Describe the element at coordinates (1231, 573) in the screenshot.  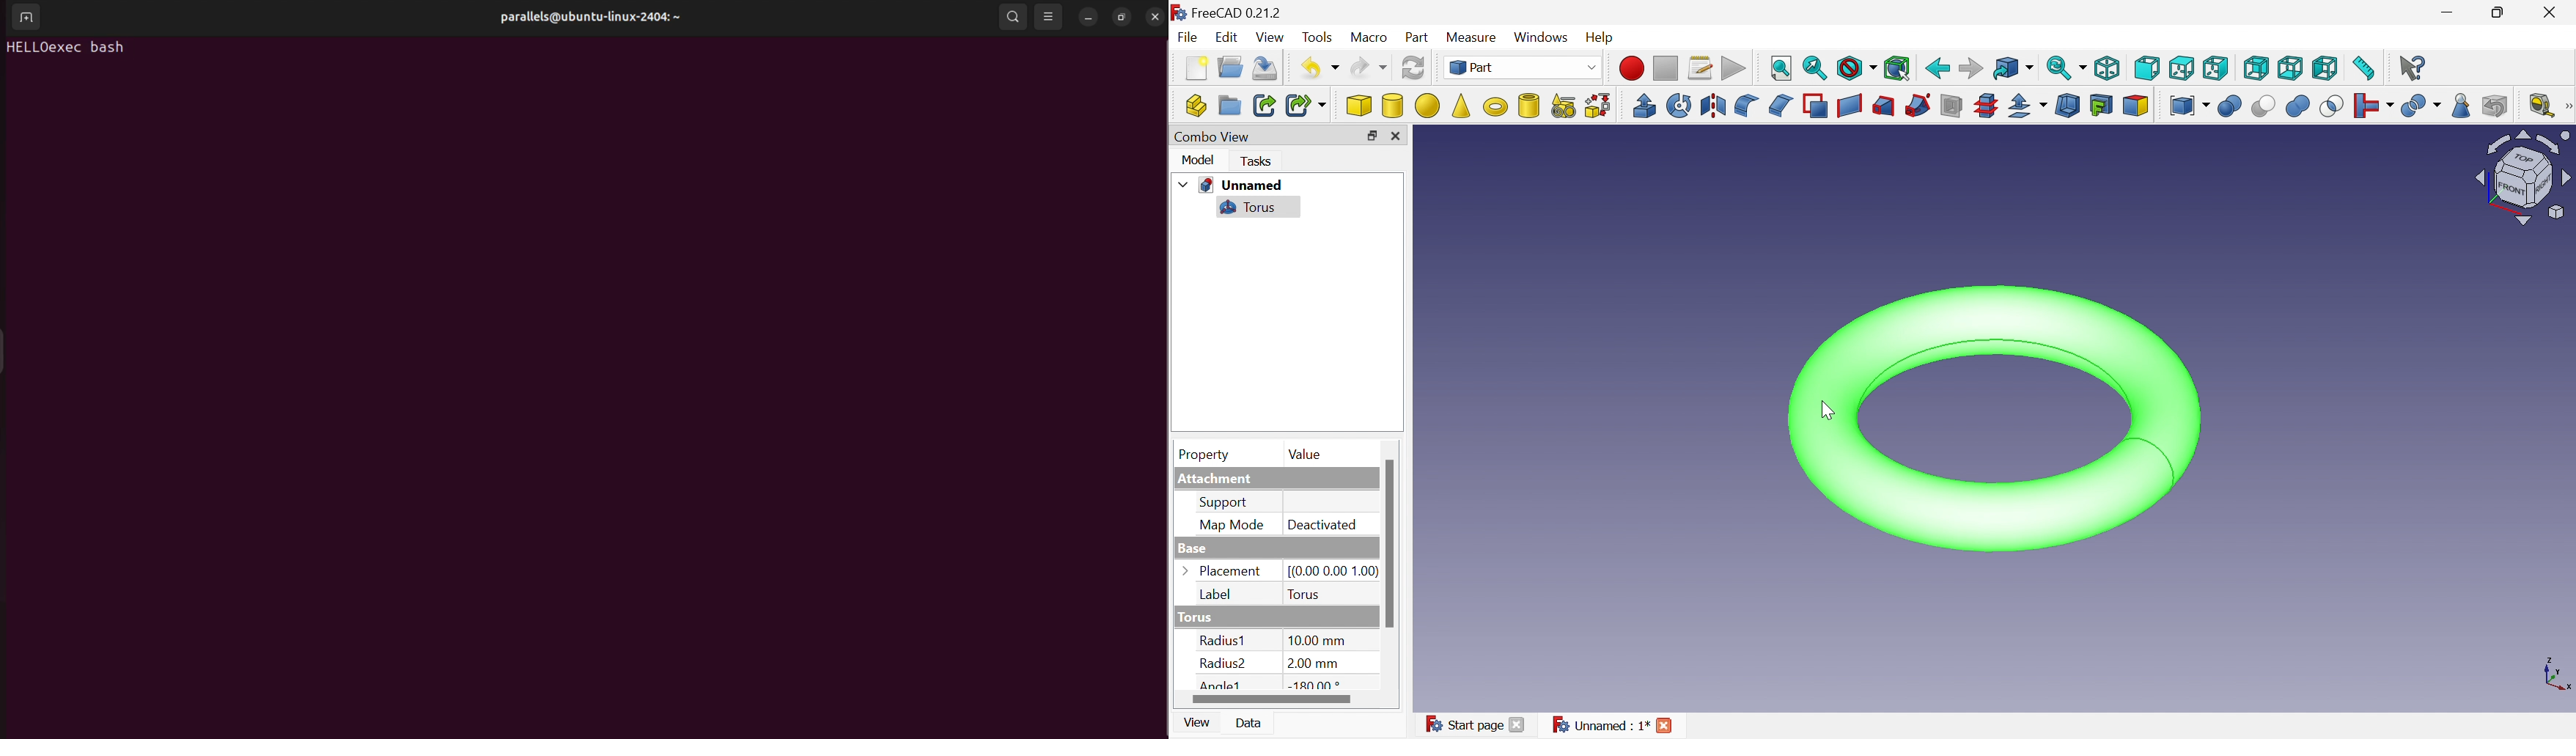
I see `Placement` at that location.